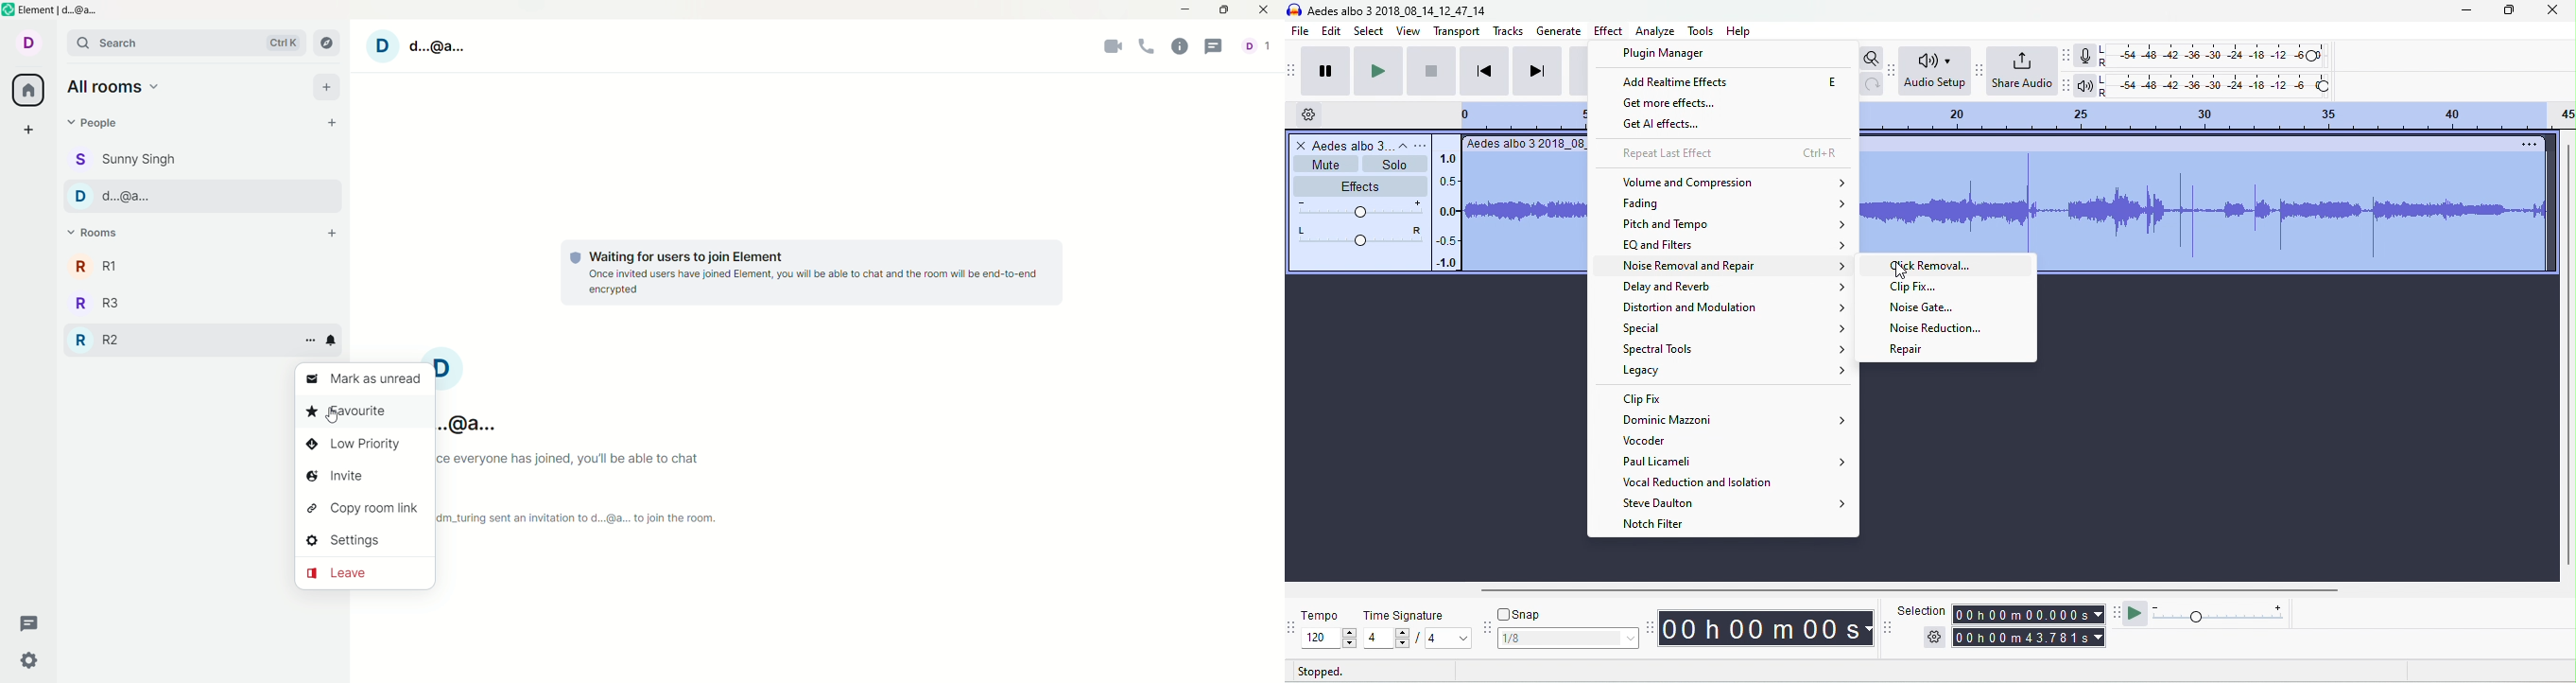 Image resolution: width=2576 pixels, height=700 pixels. Describe the element at coordinates (333, 234) in the screenshot. I see `add` at that location.